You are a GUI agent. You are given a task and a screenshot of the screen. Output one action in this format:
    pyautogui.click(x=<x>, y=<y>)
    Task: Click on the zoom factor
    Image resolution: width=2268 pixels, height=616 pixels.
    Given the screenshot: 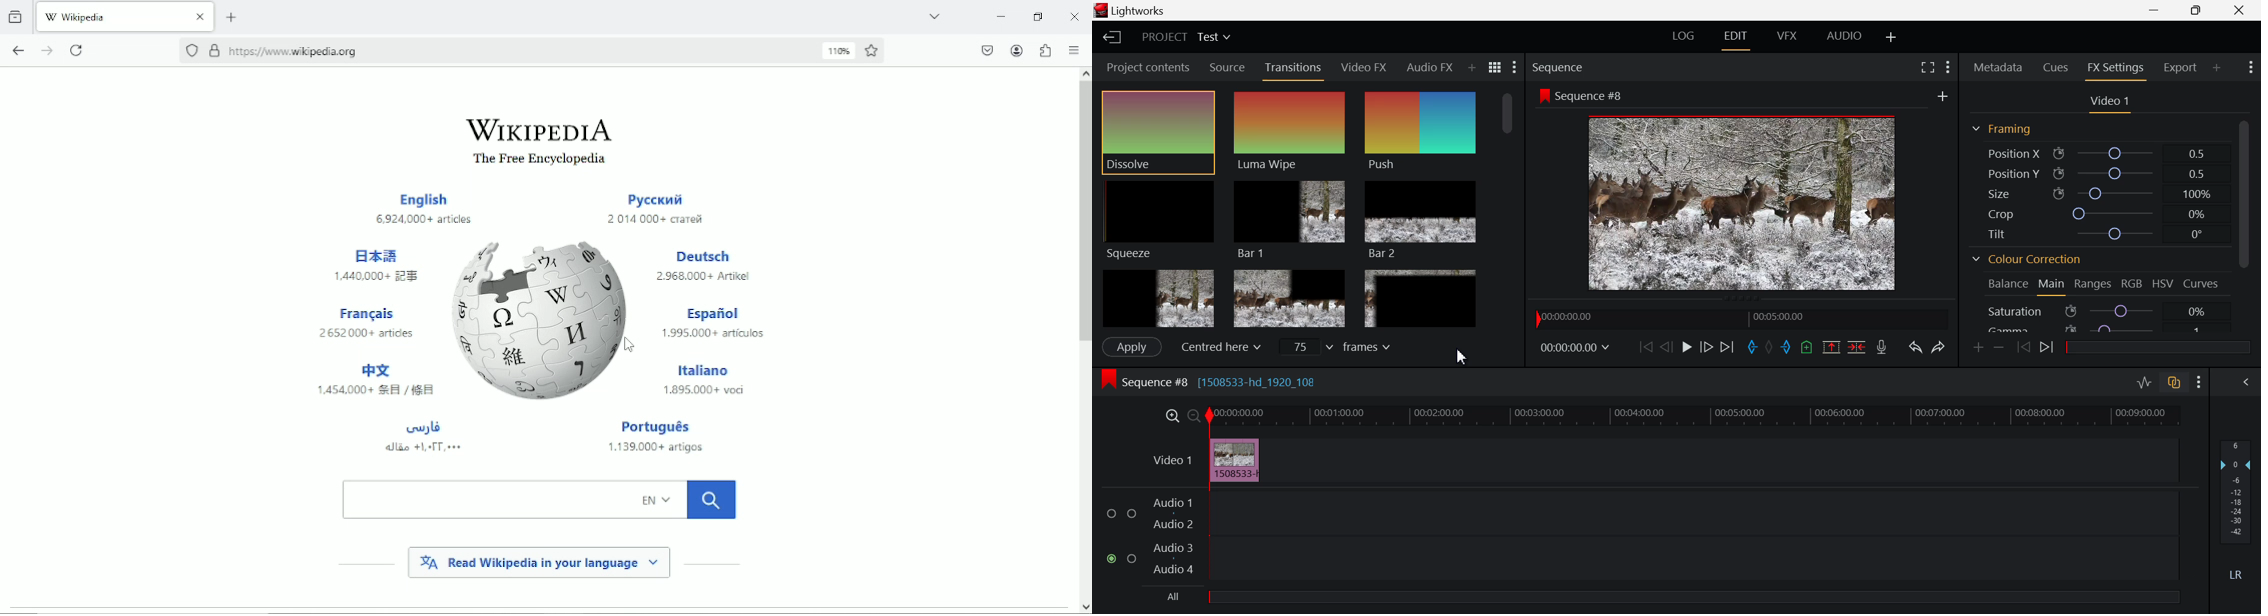 What is the action you would take?
    pyautogui.click(x=839, y=50)
    